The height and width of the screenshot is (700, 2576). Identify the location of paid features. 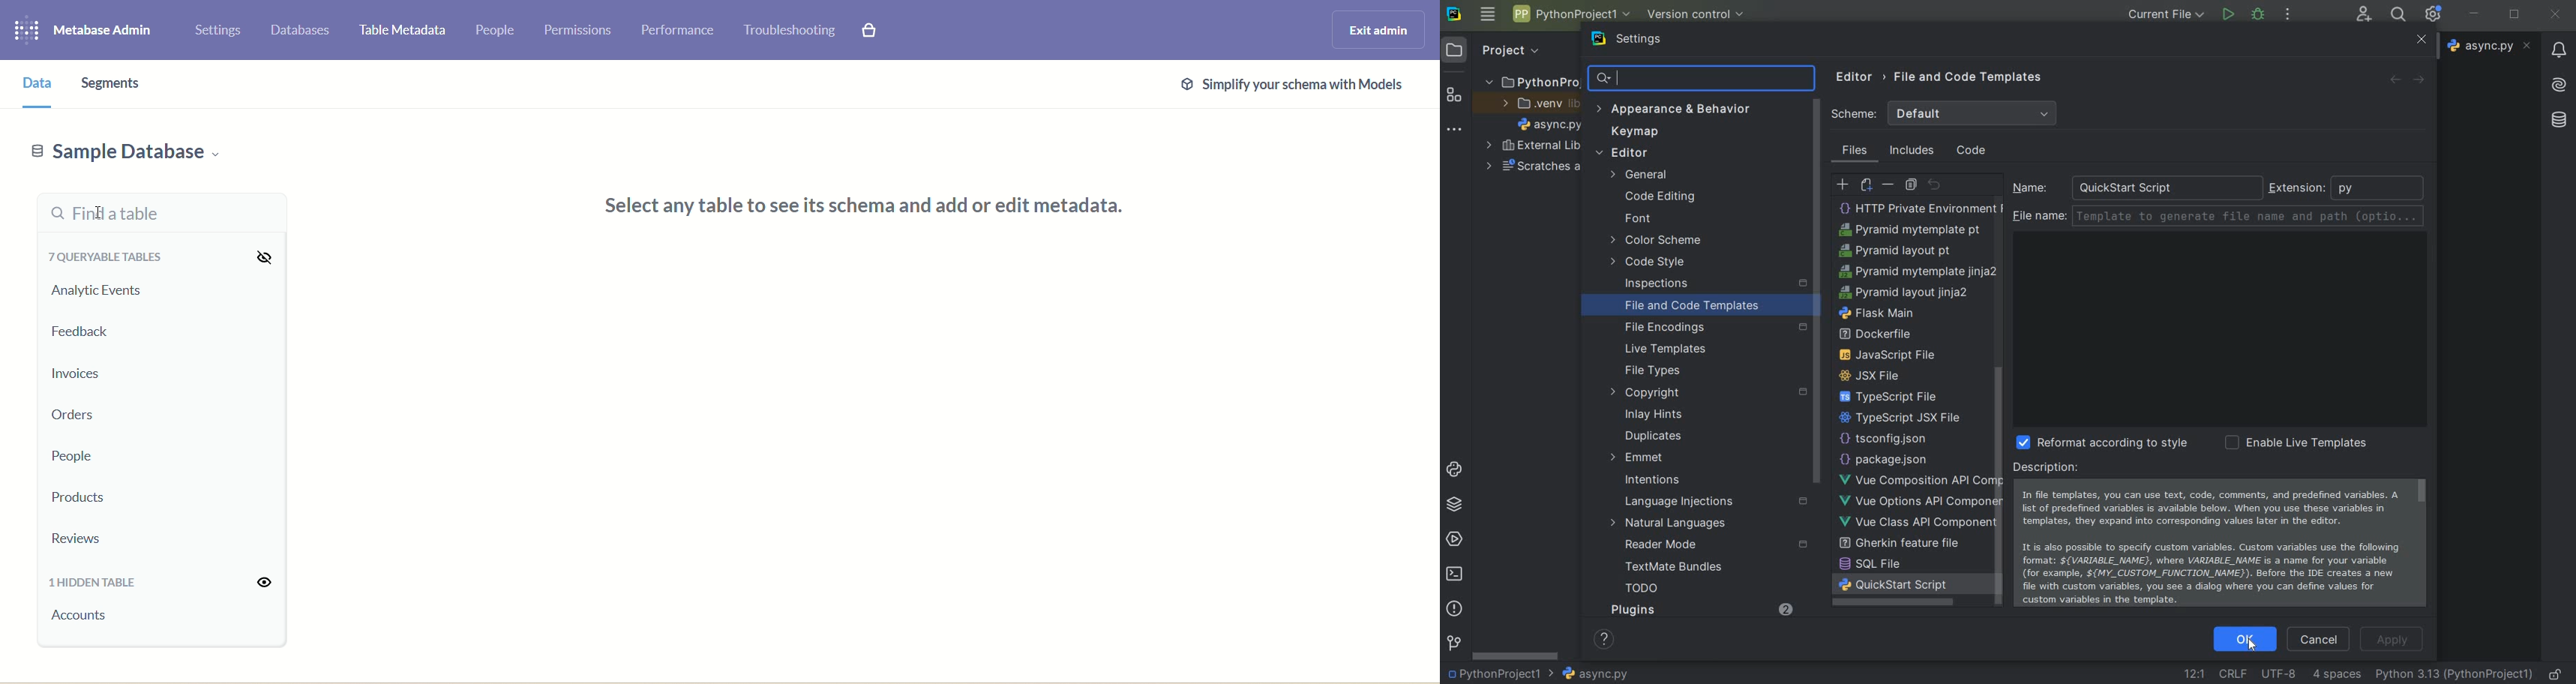
(871, 35).